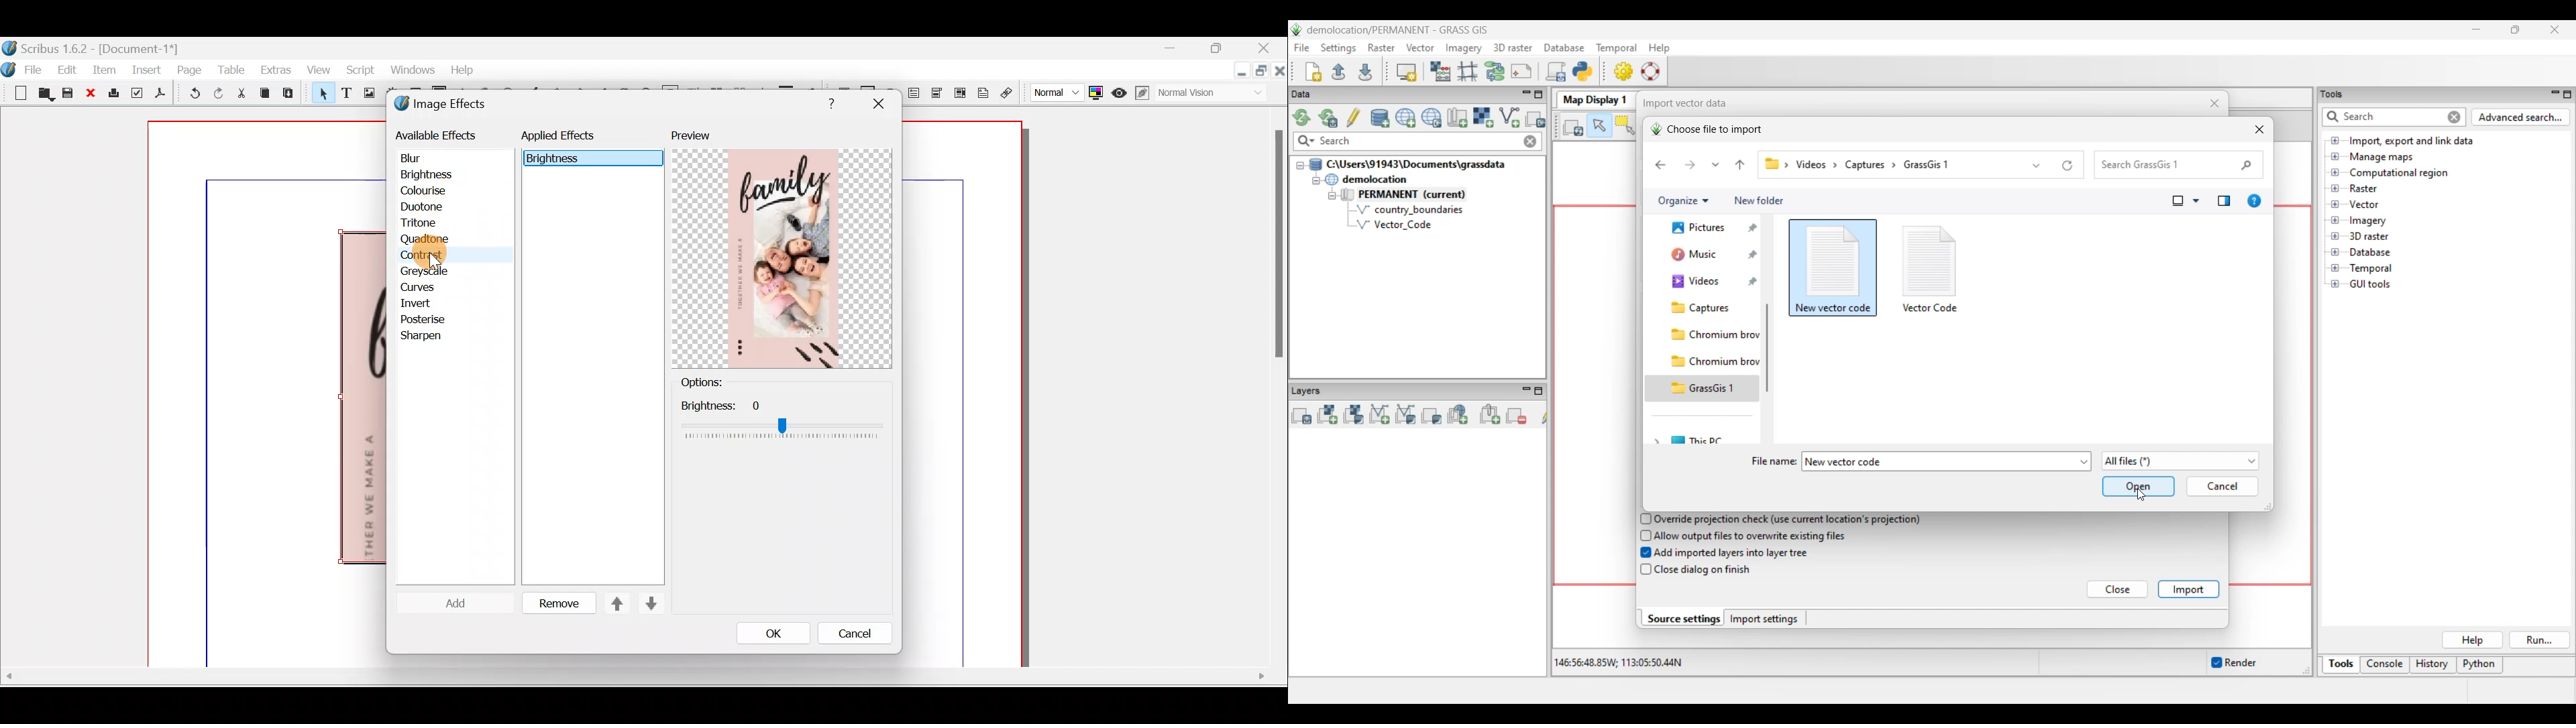 The image size is (2576, 728). What do you see at coordinates (1177, 49) in the screenshot?
I see `Minimise` at bounding box center [1177, 49].